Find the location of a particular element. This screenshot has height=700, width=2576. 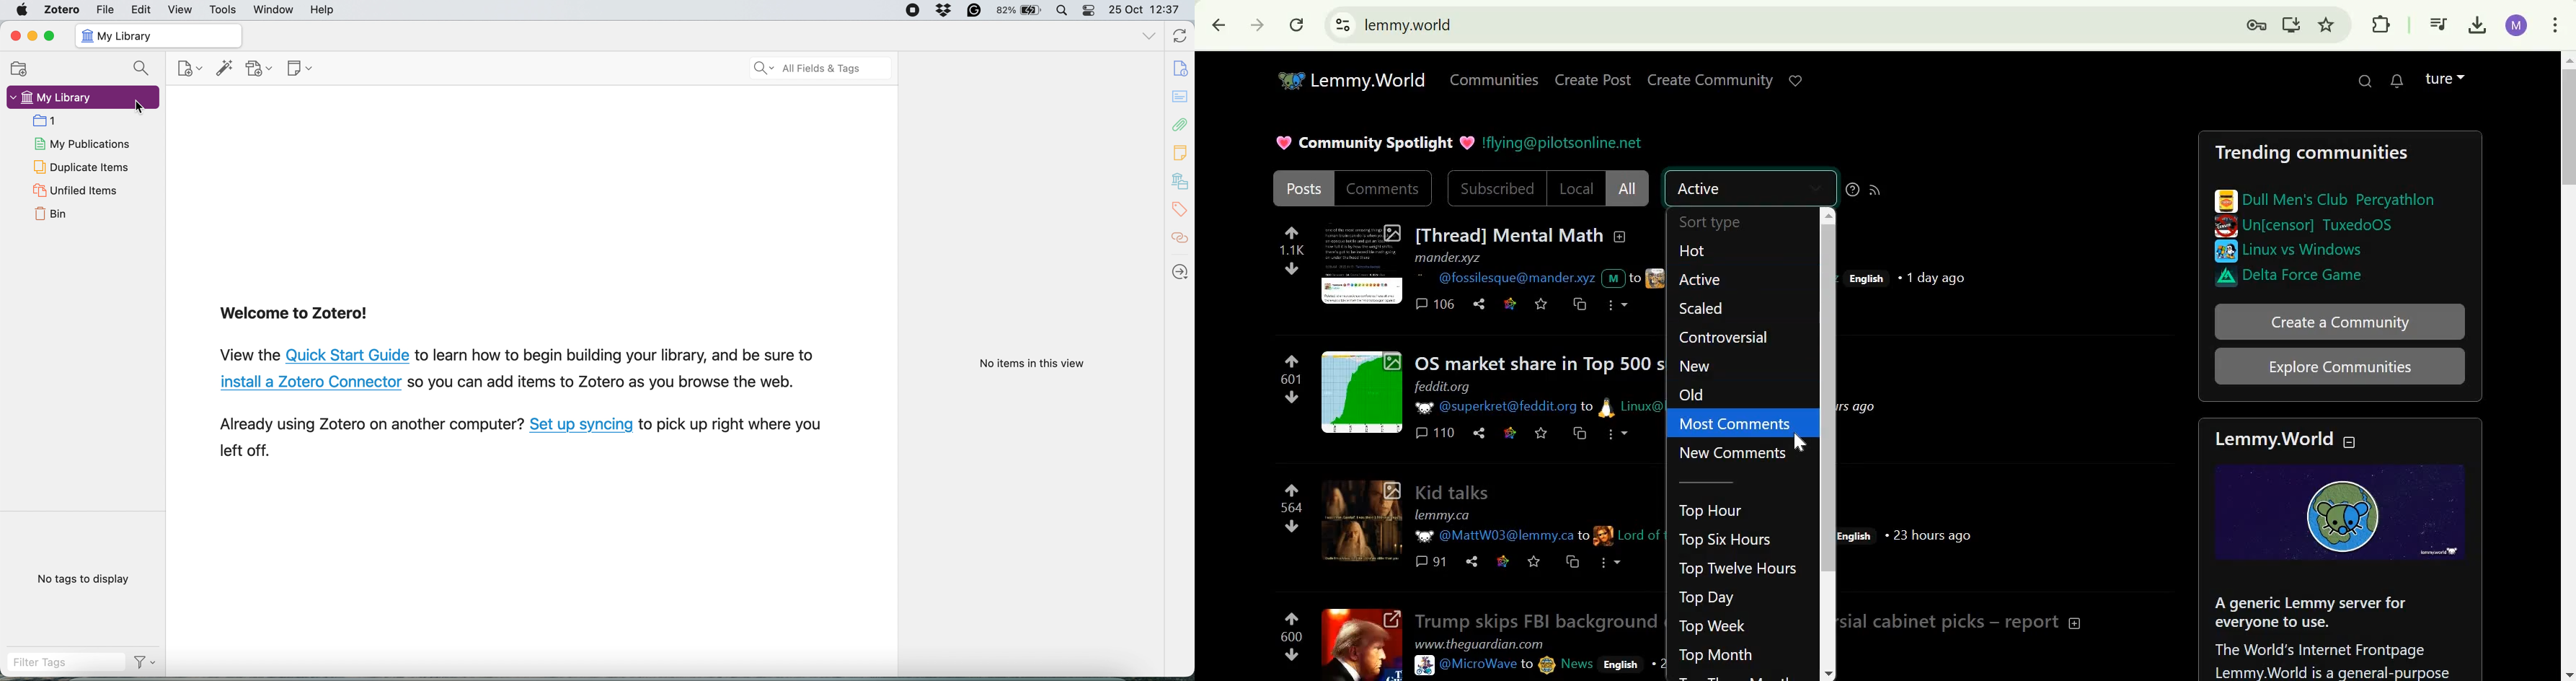

RSS is located at coordinates (1875, 189).